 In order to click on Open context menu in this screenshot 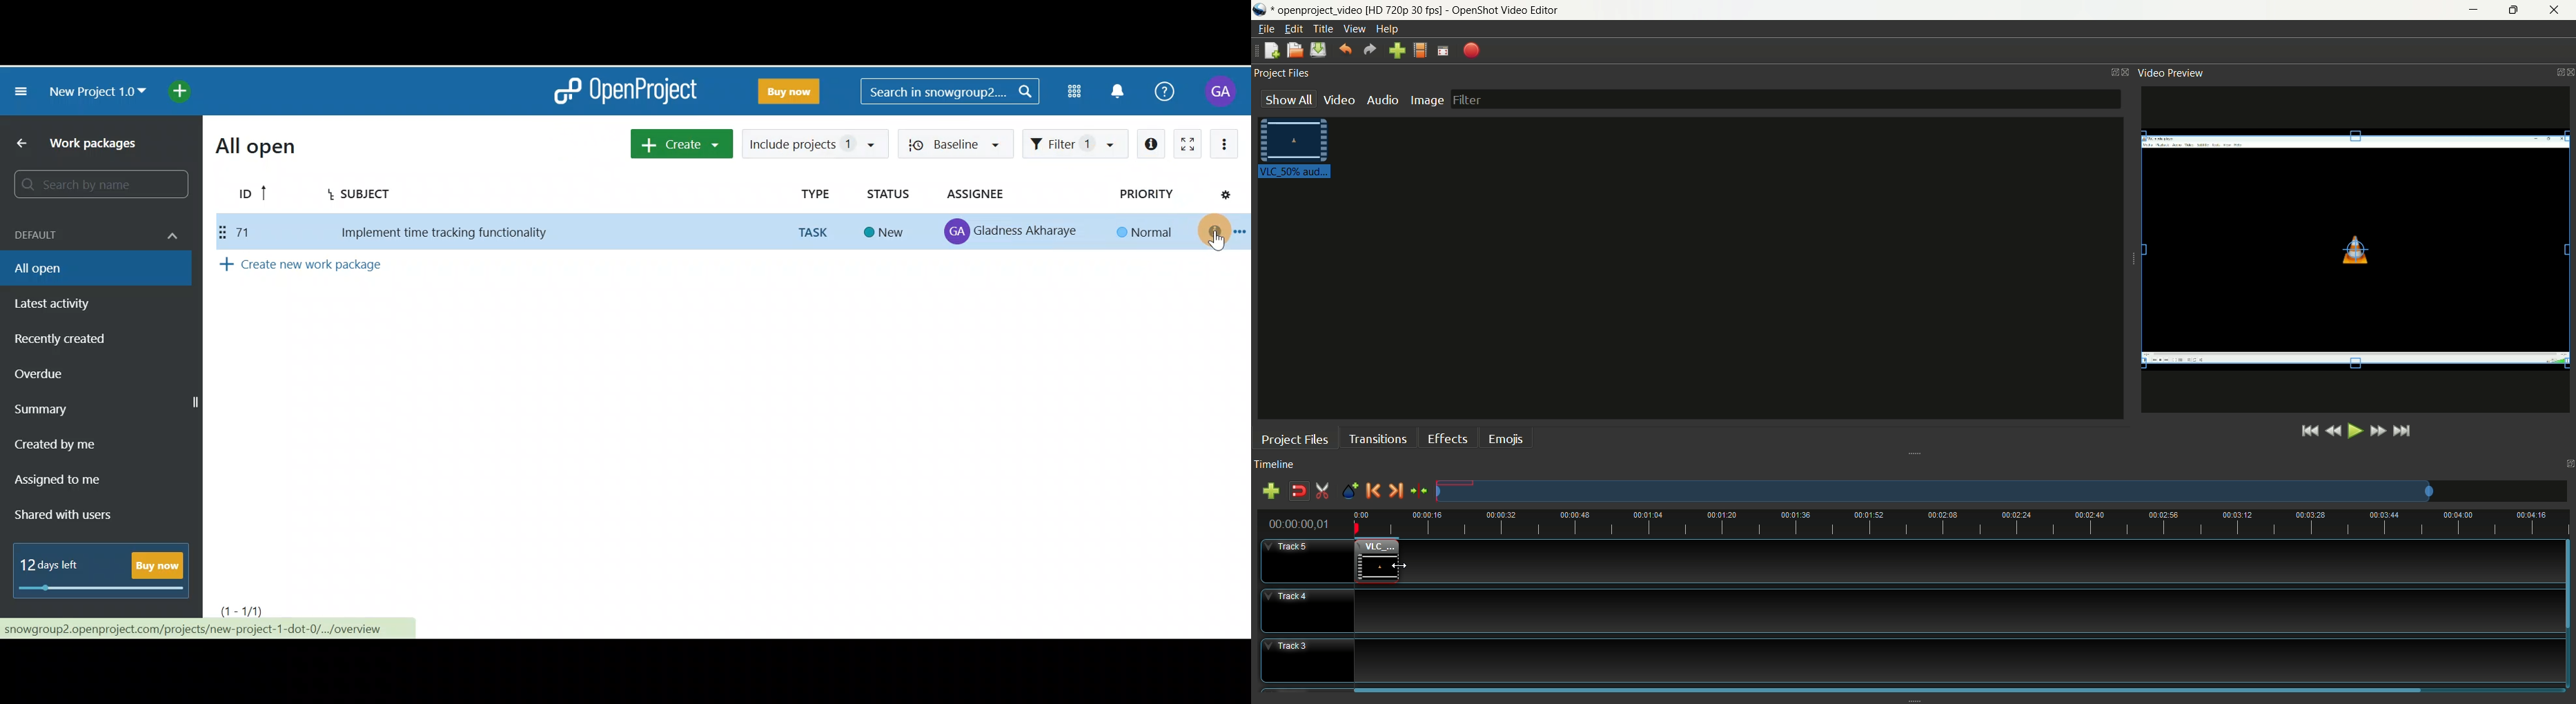, I will do `click(1240, 230)`.